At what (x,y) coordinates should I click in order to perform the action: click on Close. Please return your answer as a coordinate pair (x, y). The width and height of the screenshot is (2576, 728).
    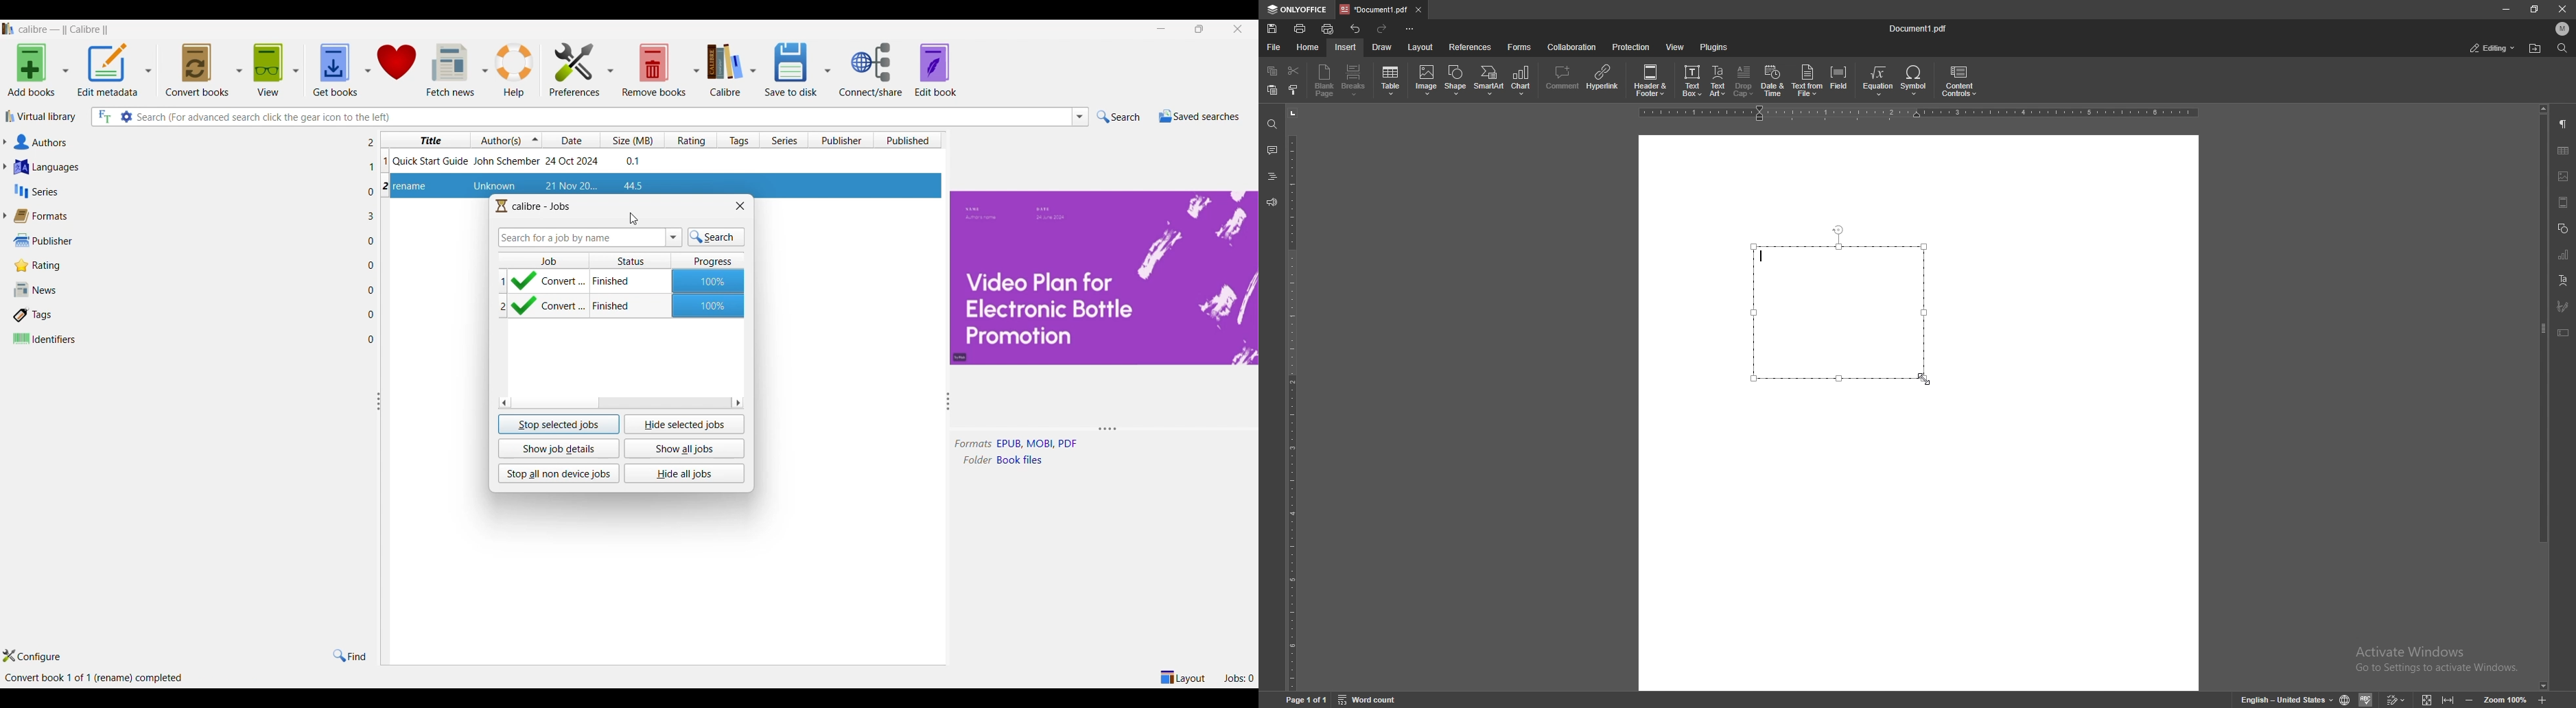
    Looking at the image, I should click on (740, 206).